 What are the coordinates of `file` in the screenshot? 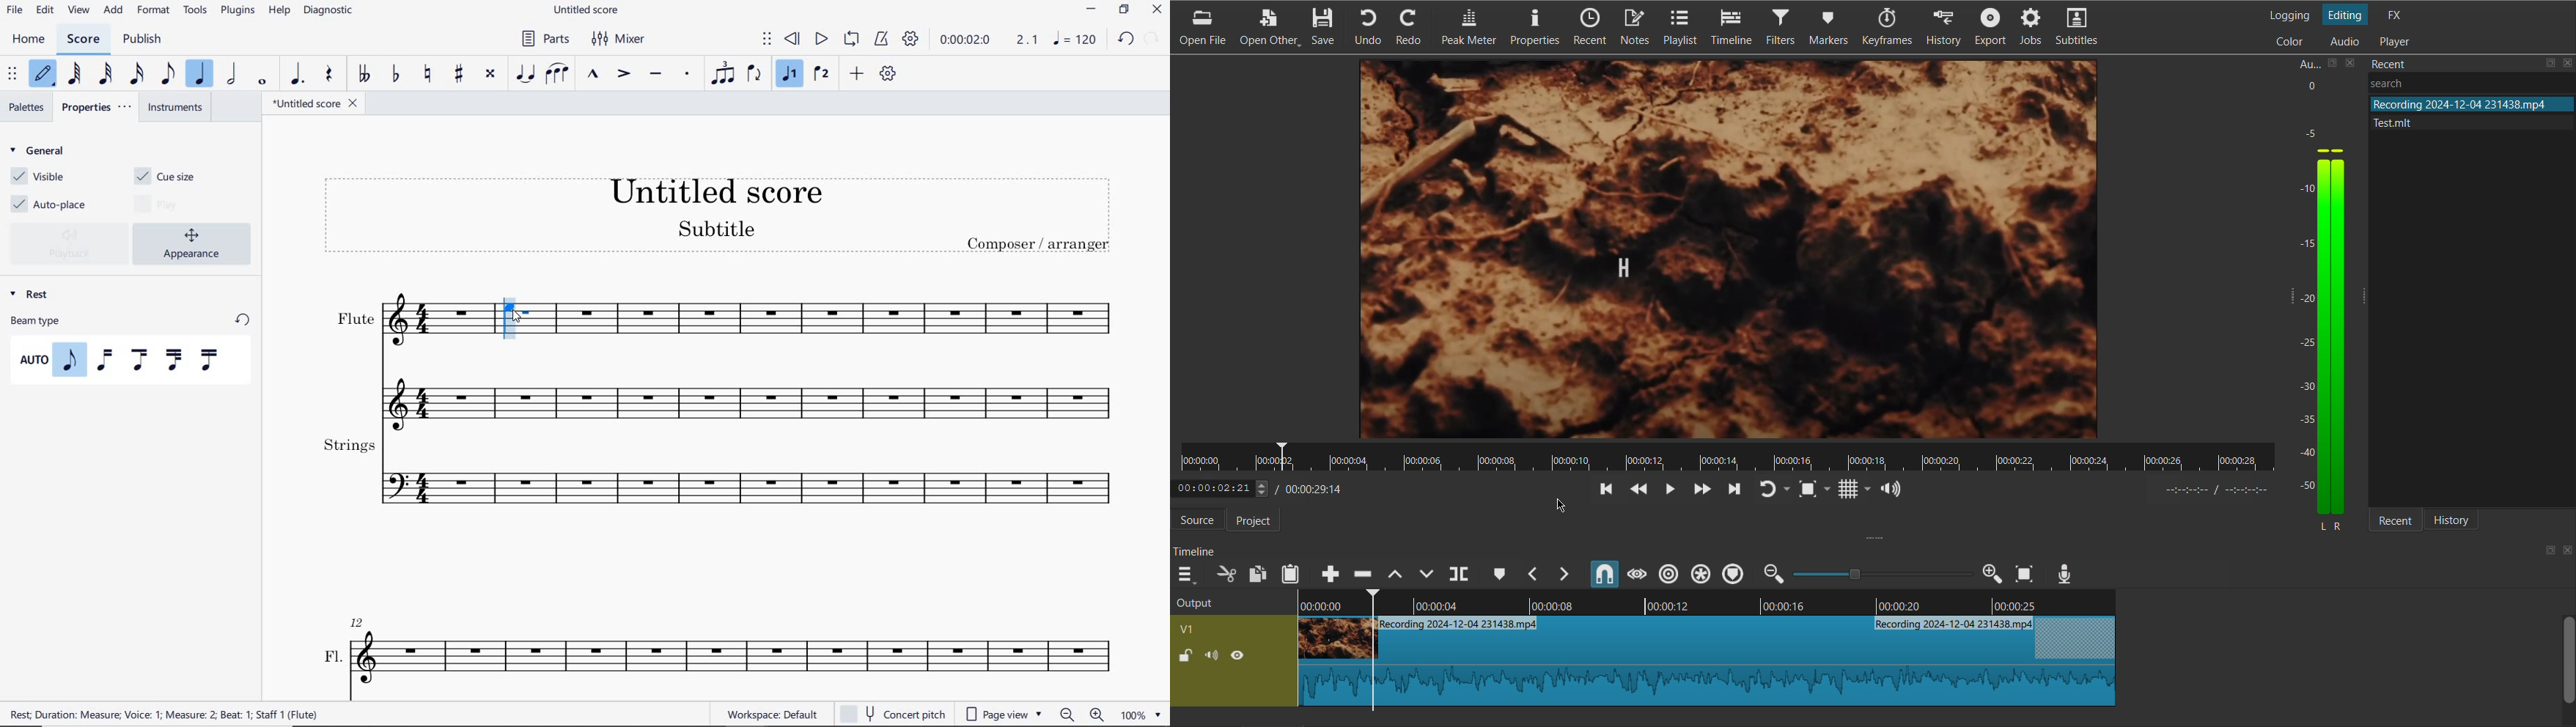 It's located at (13, 10).